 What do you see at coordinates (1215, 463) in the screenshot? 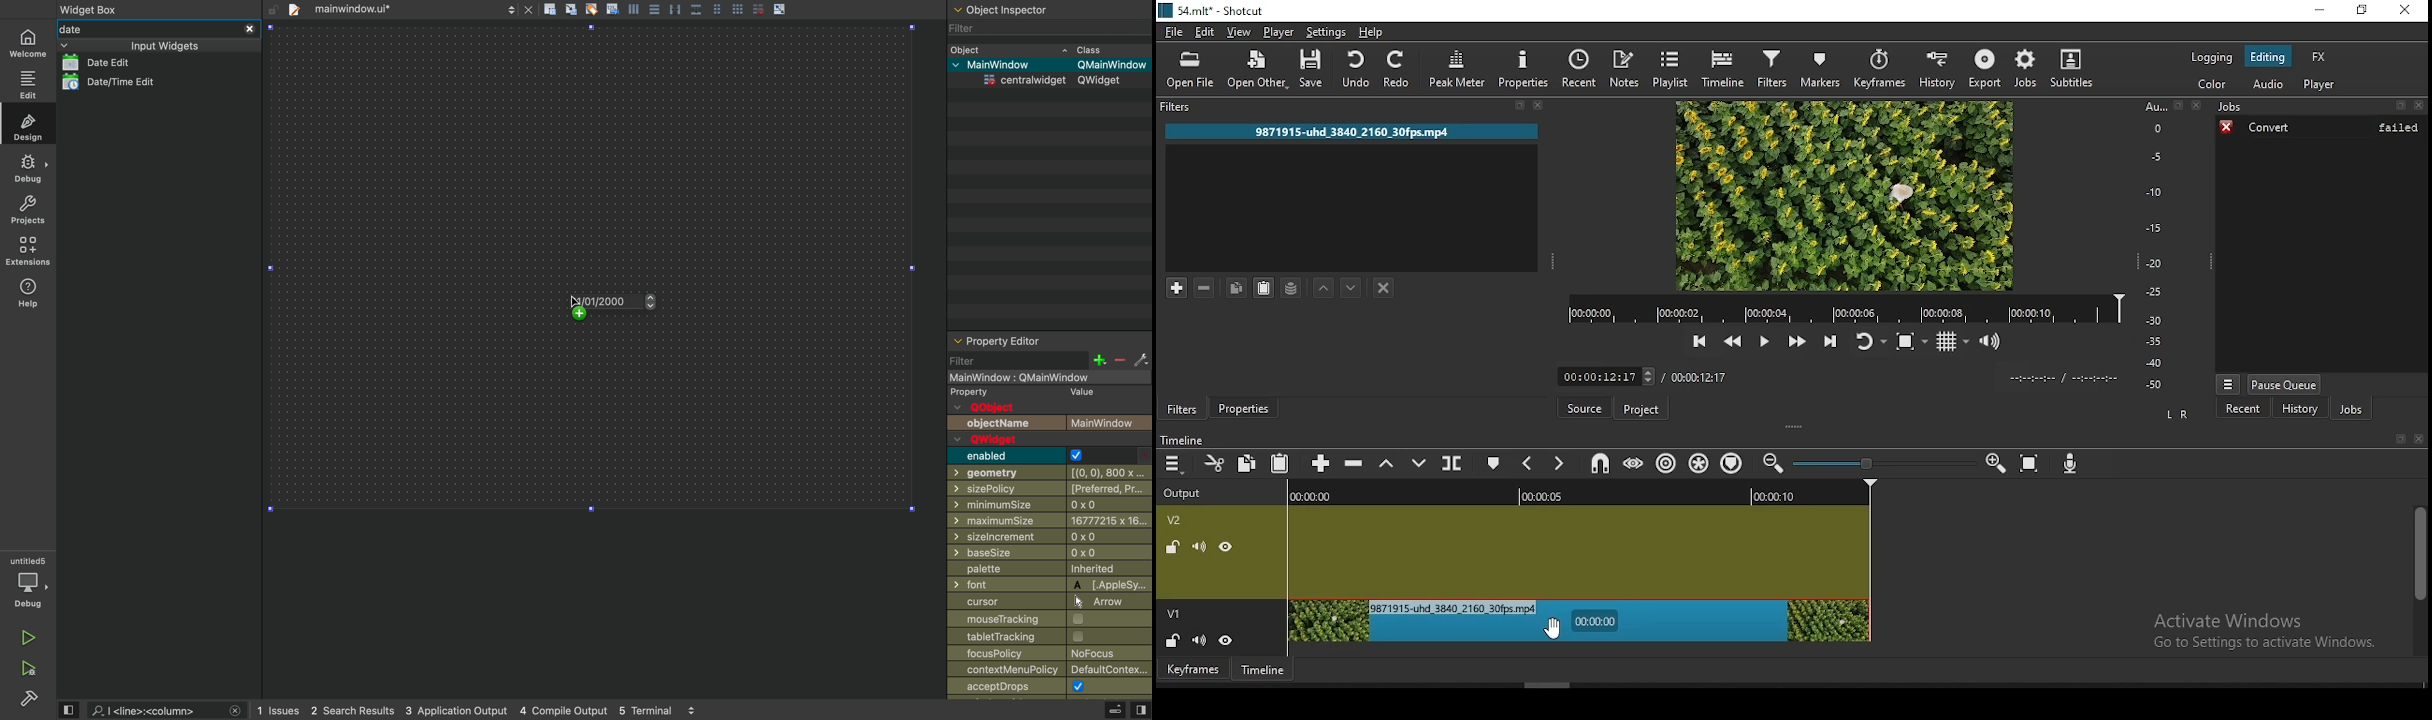
I see `cut` at bounding box center [1215, 463].